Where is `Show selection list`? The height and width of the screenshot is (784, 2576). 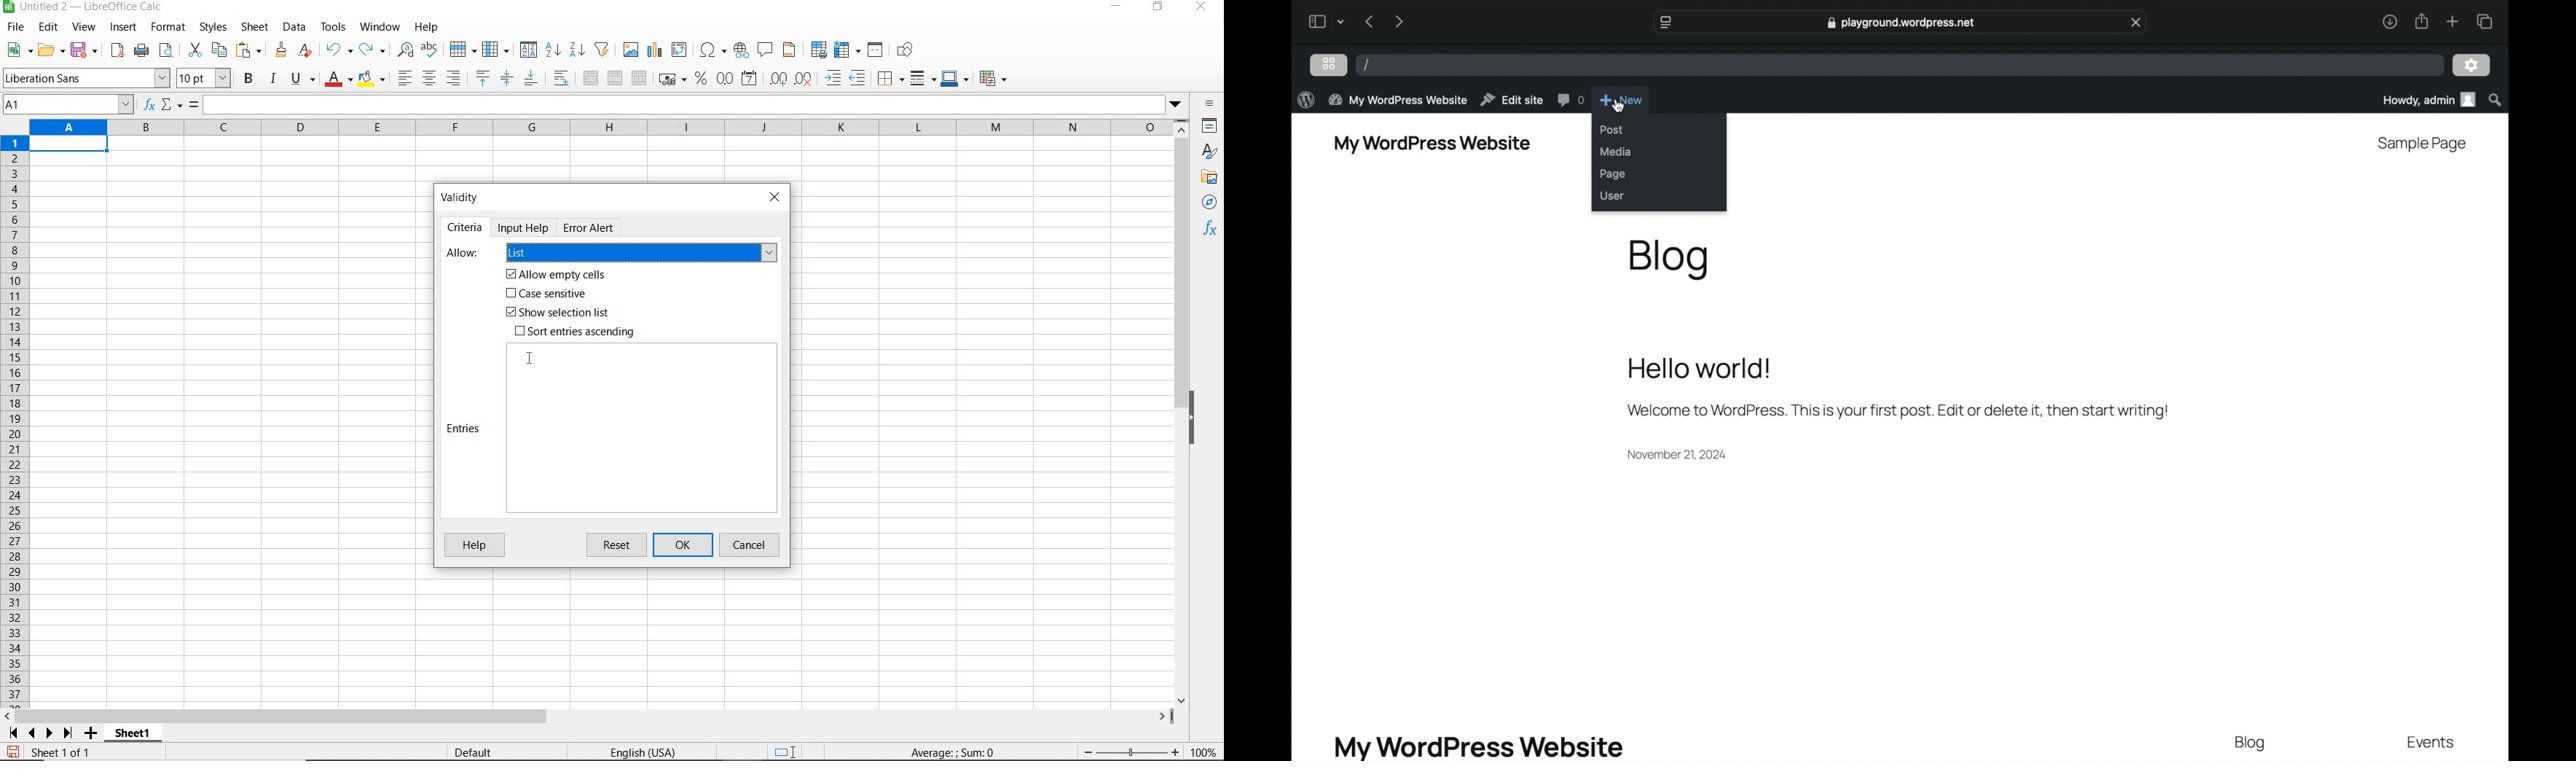
Show selection list is located at coordinates (556, 313).